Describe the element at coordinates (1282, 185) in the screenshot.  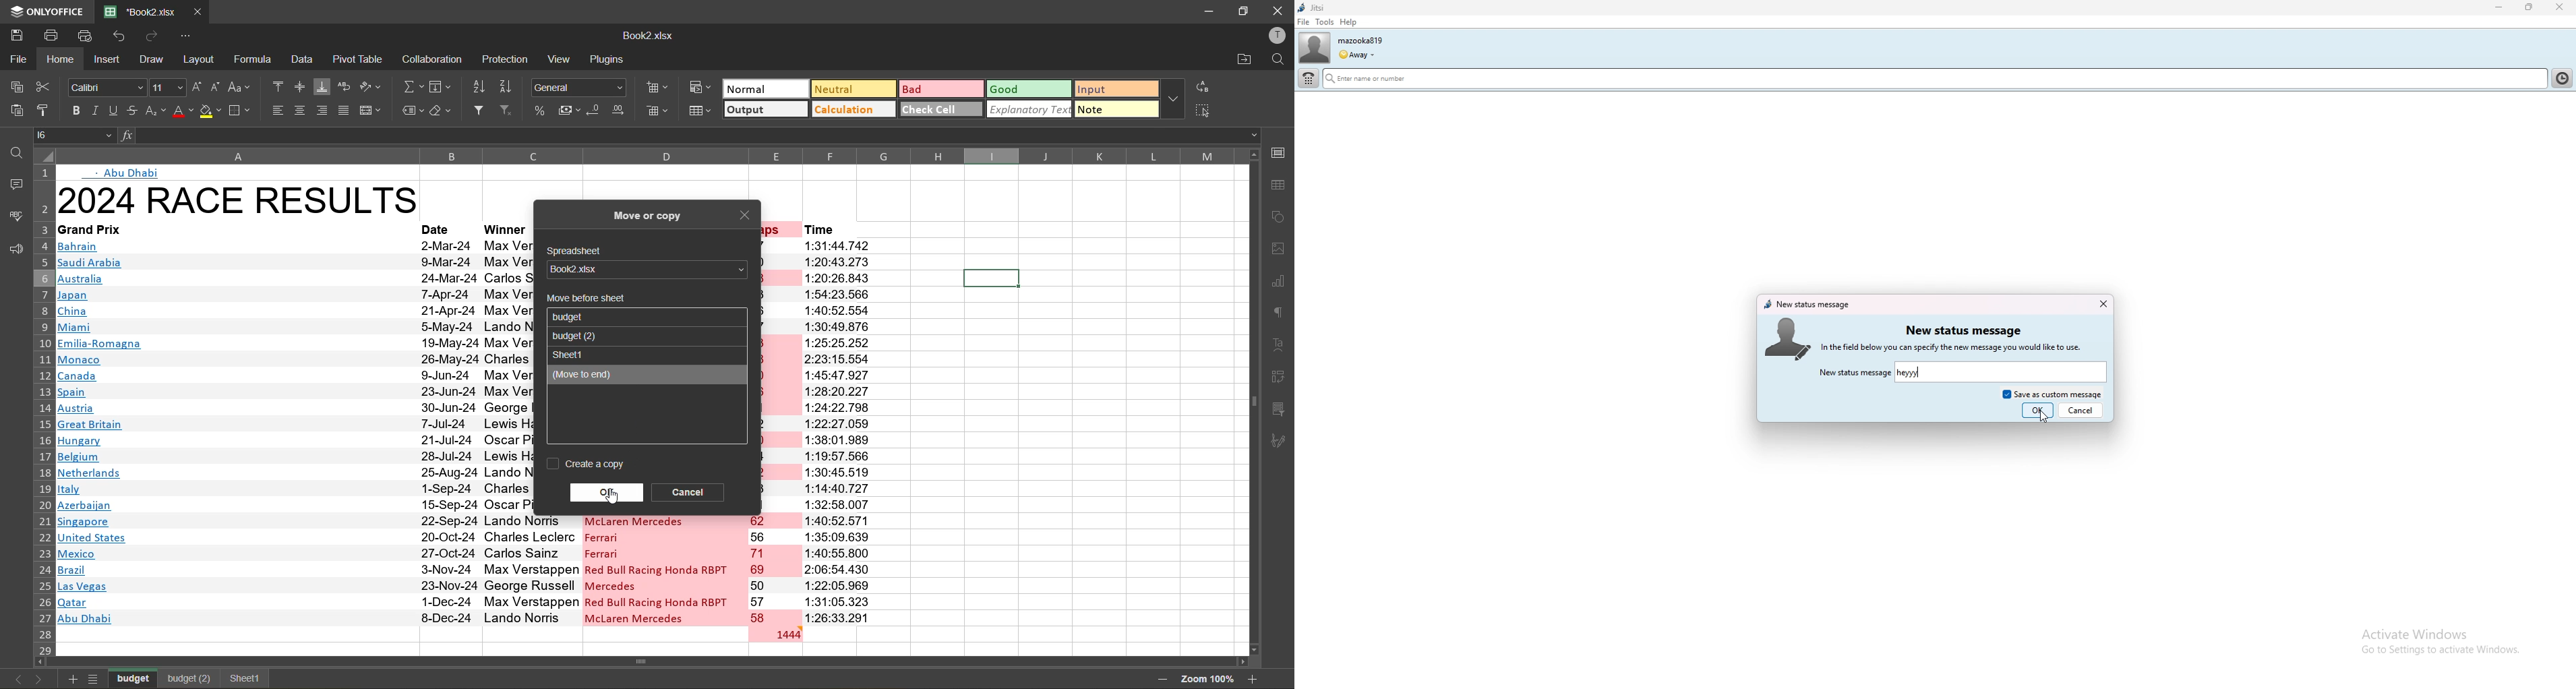
I see `table` at that location.